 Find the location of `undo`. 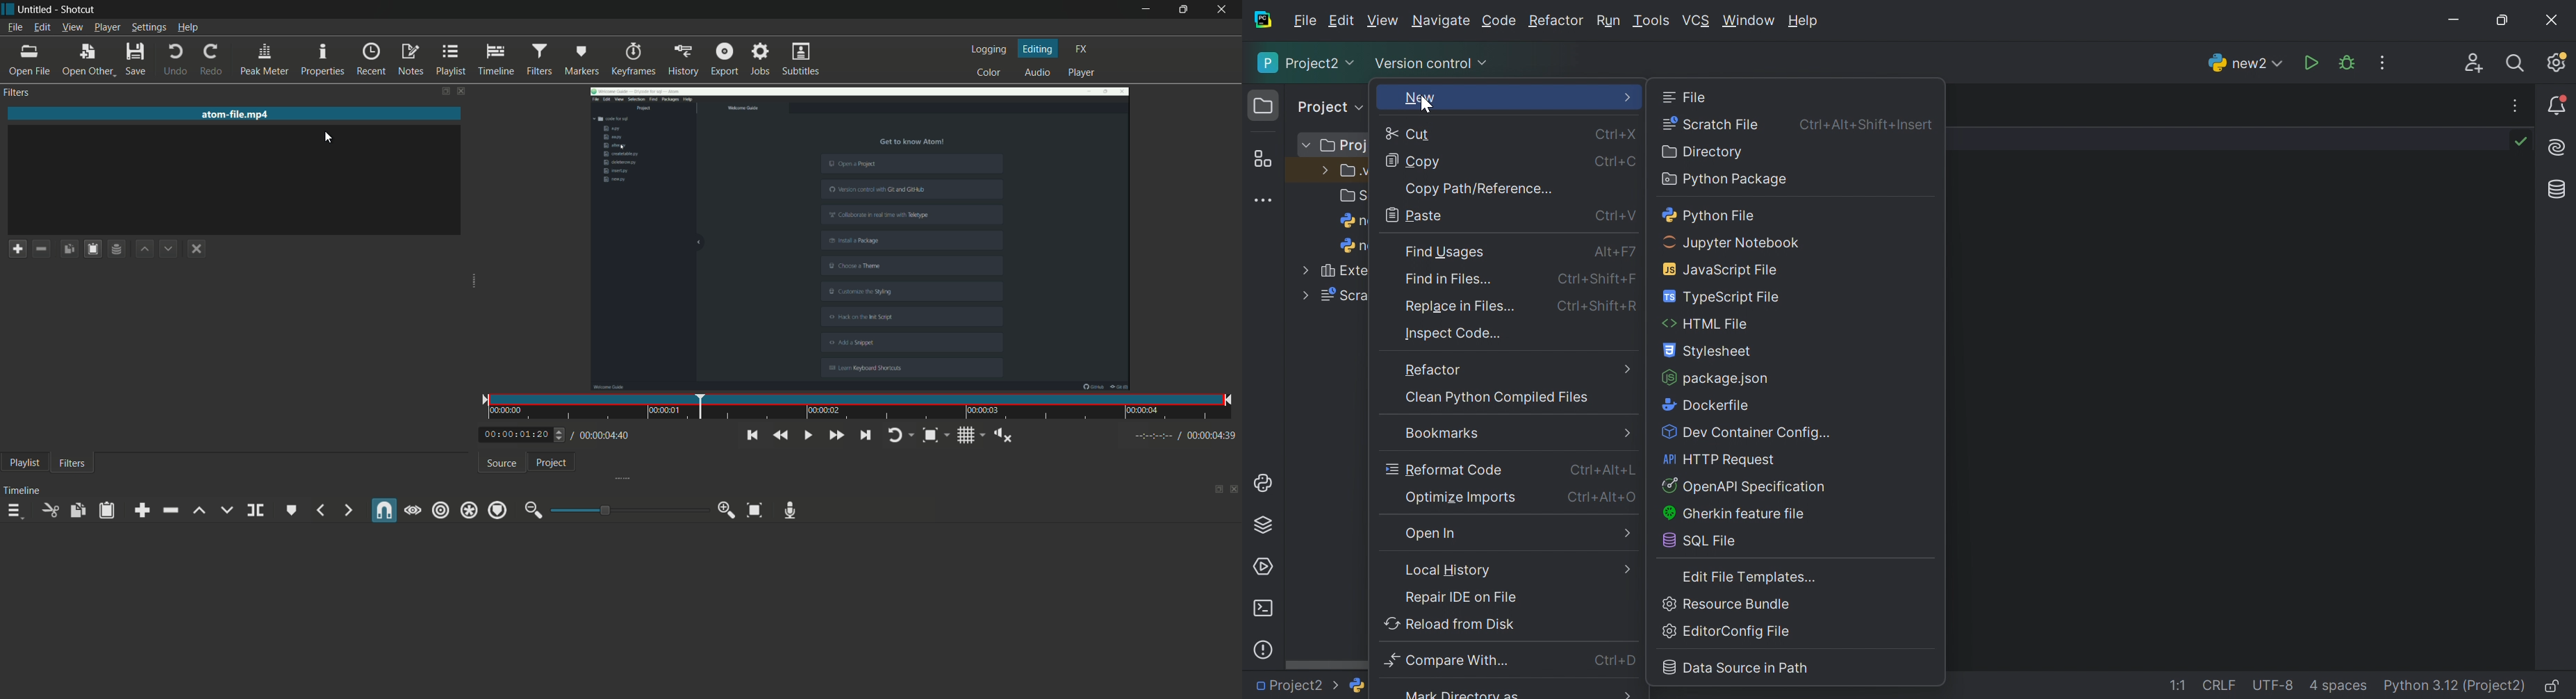

undo is located at coordinates (175, 60).